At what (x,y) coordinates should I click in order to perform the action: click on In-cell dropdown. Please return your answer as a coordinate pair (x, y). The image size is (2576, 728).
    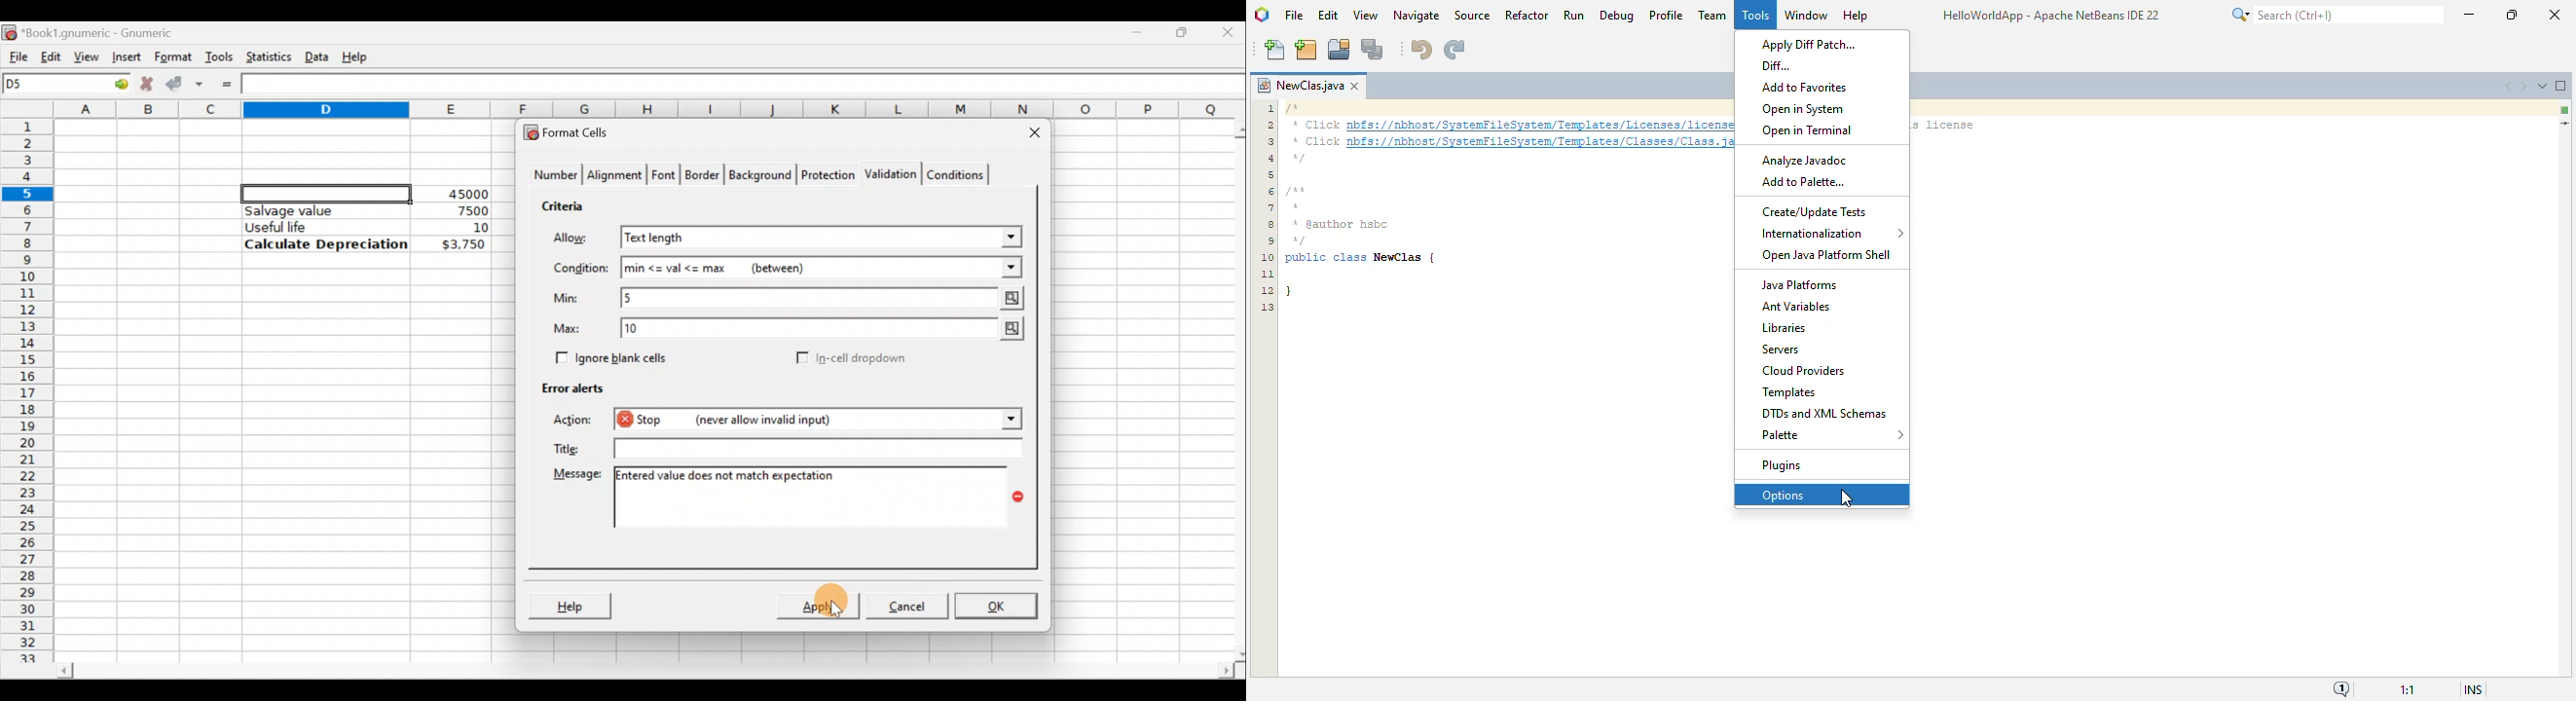
    Looking at the image, I should click on (864, 358).